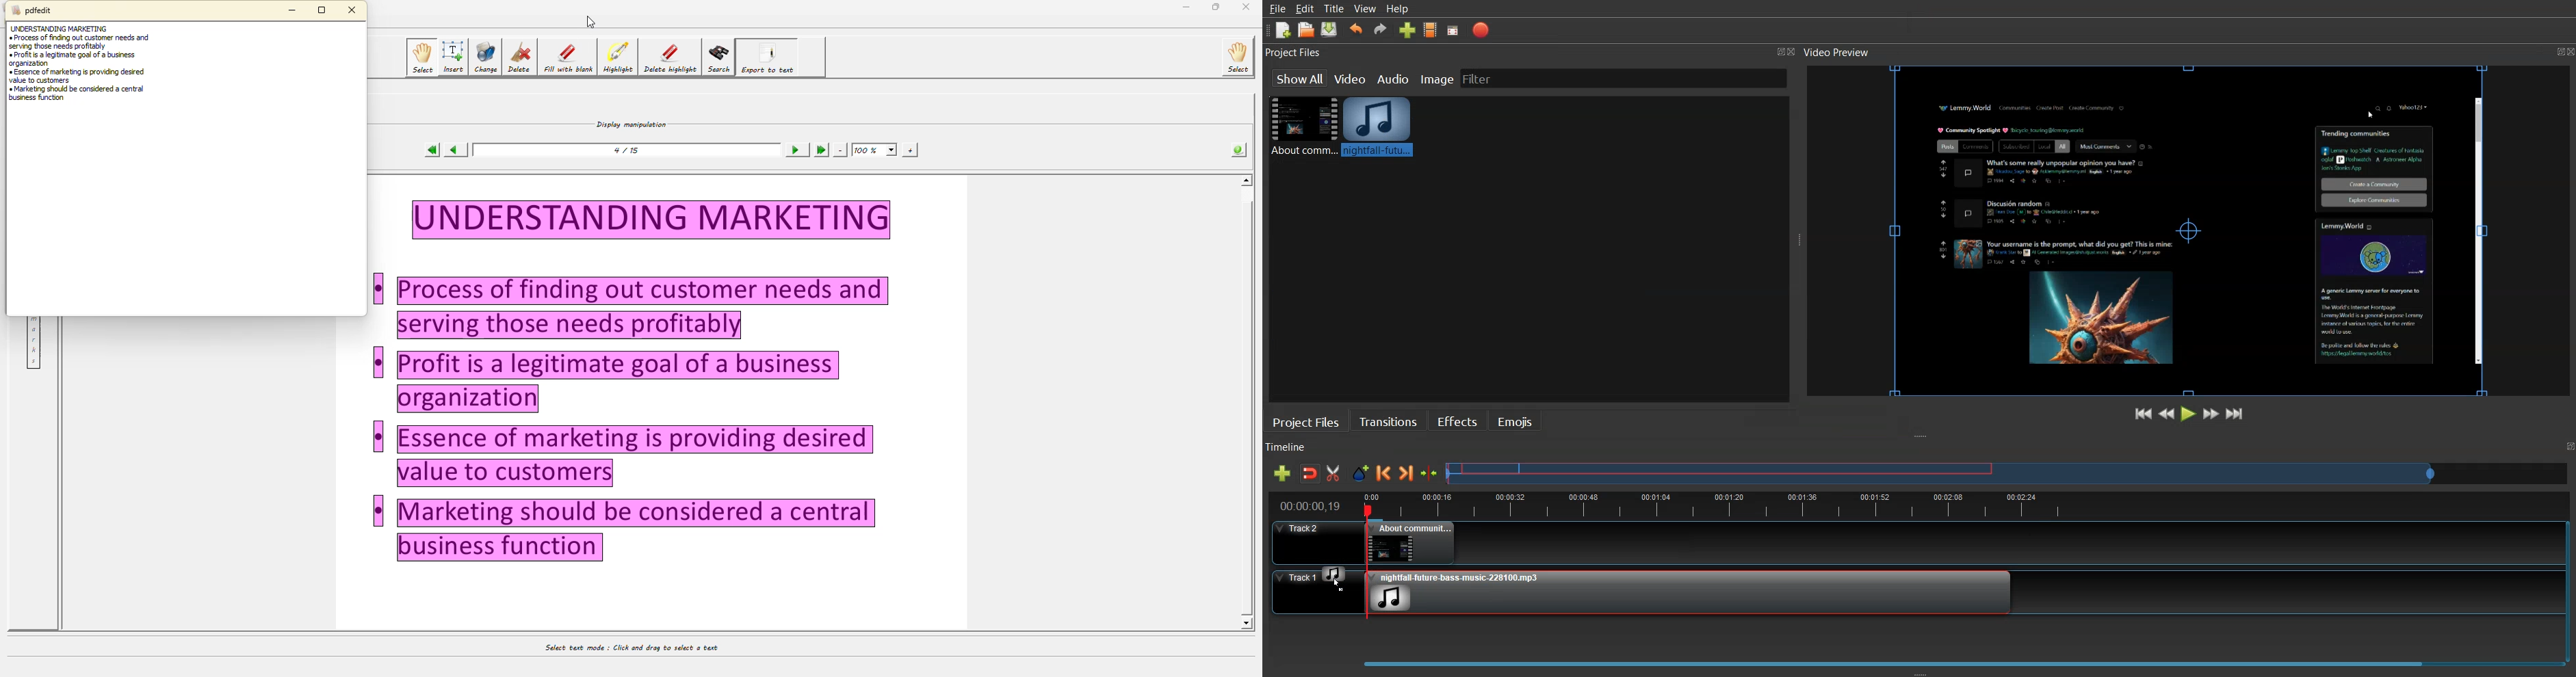 This screenshot has height=700, width=2576. I want to click on Jump to Start, so click(2144, 414).